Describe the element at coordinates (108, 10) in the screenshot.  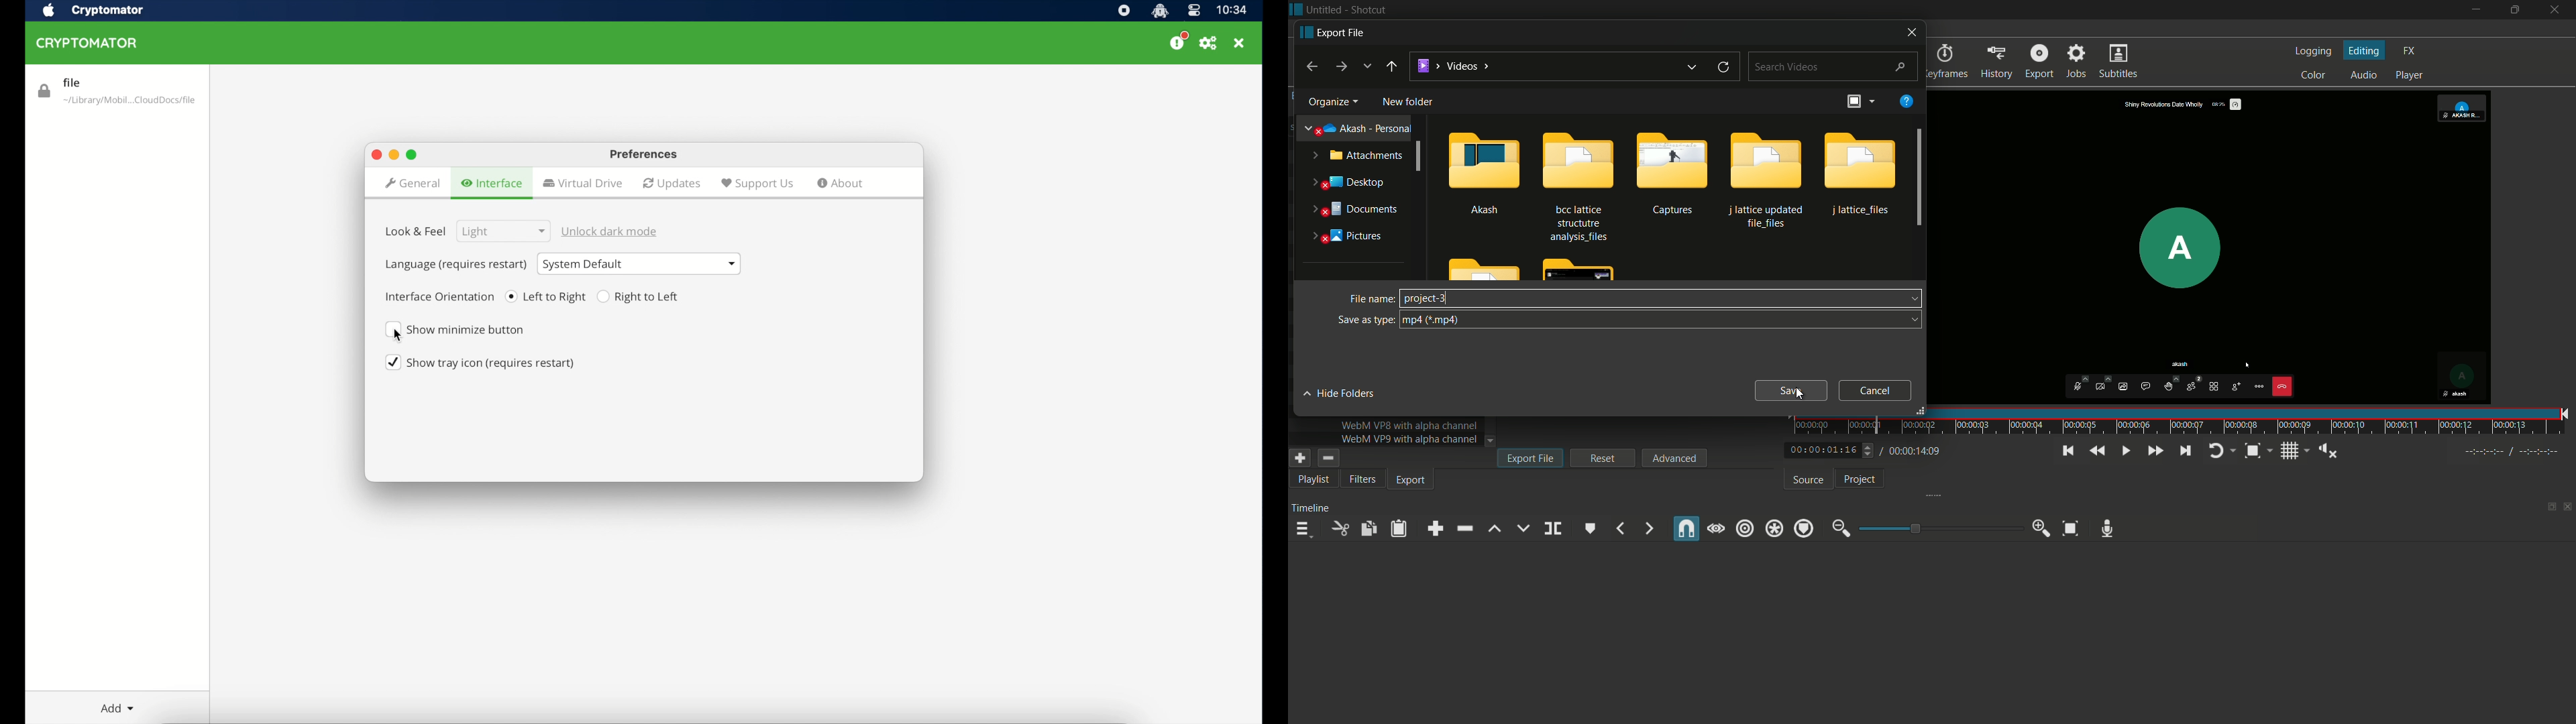
I see `cryptomator` at that location.